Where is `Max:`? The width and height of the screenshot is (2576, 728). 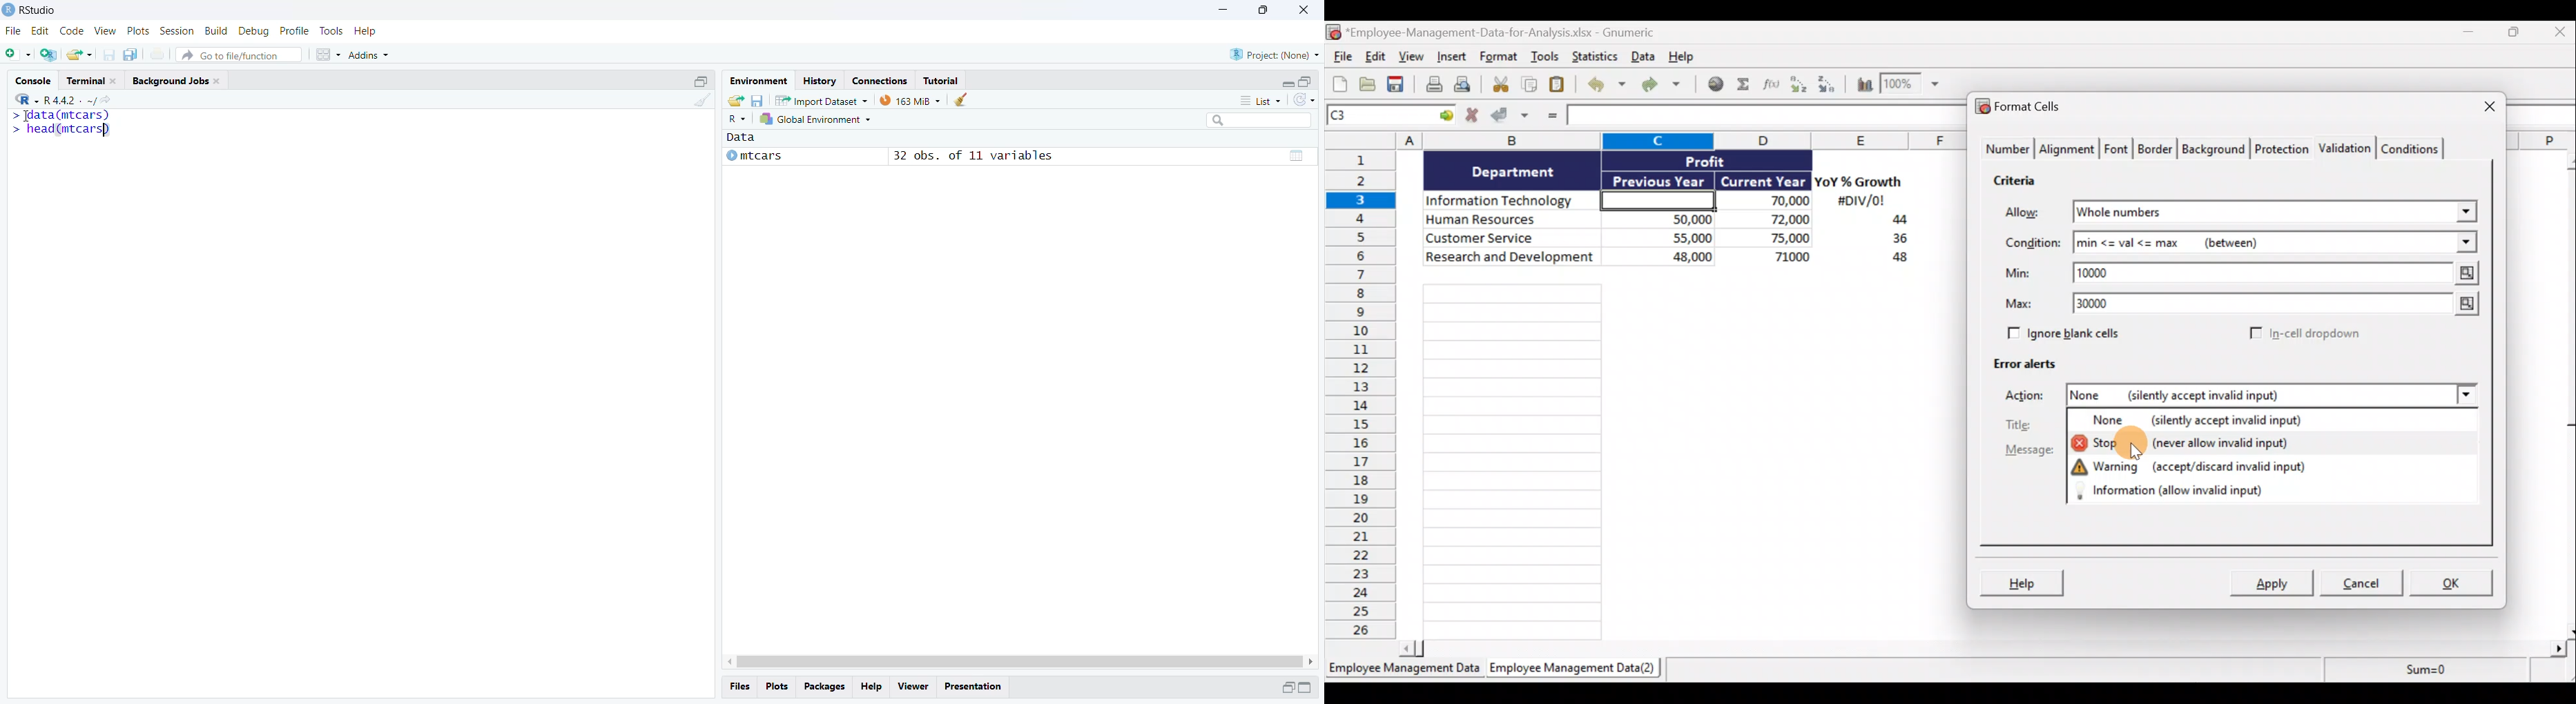 Max: is located at coordinates (2019, 306).